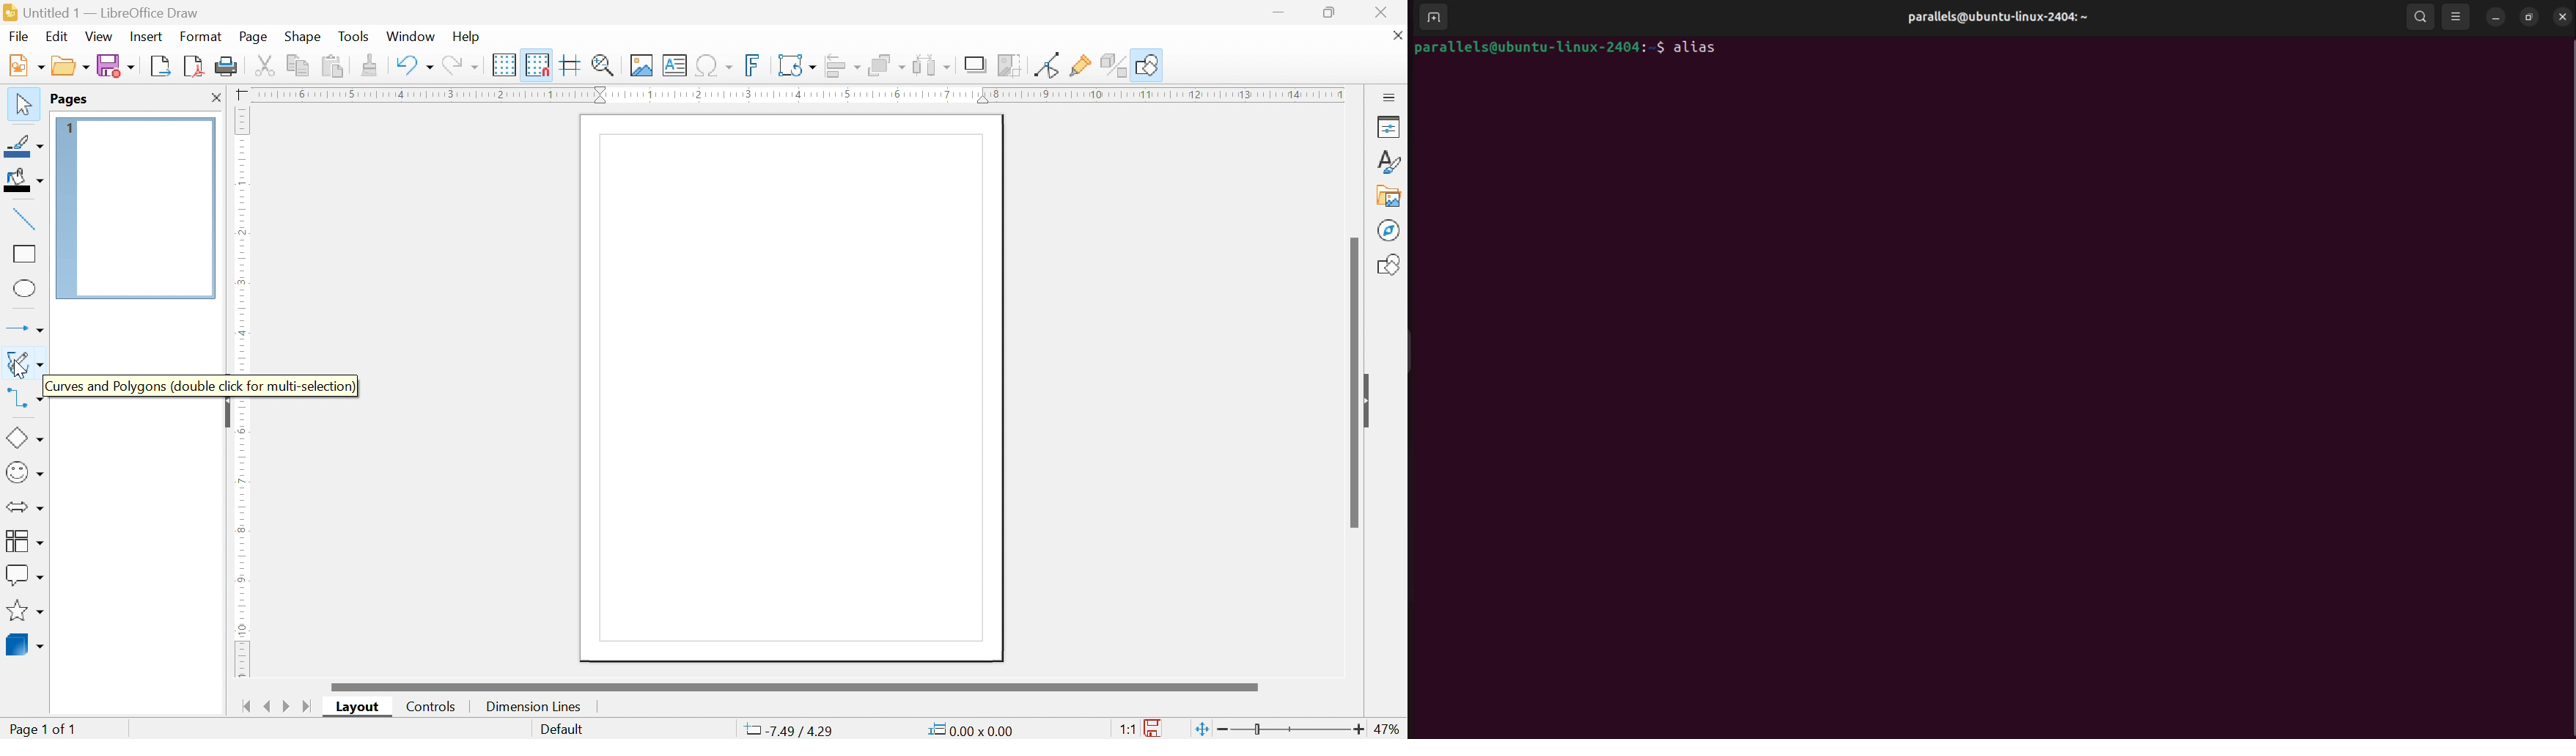 Image resolution: width=2576 pixels, height=756 pixels. I want to click on select at least three objects to distribute, so click(932, 65).